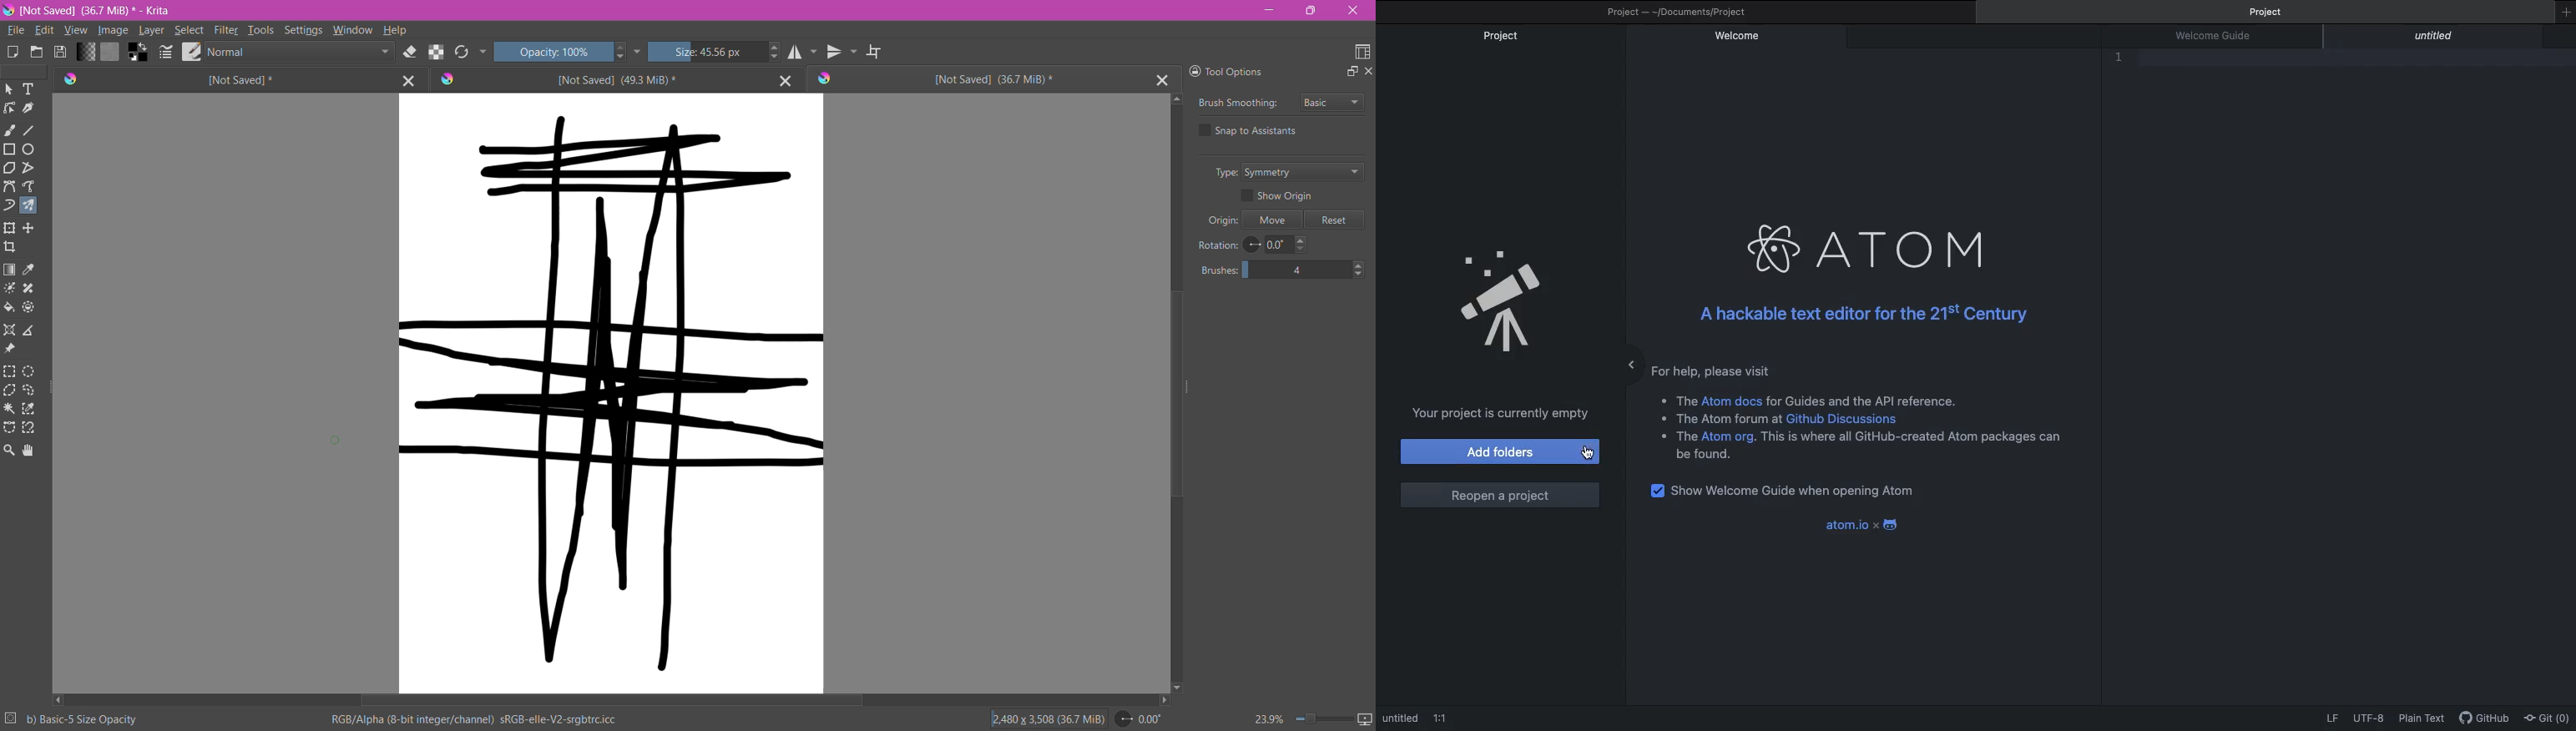  What do you see at coordinates (1511, 294) in the screenshot?
I see `Emblem` at bounding box center [1511, 294].